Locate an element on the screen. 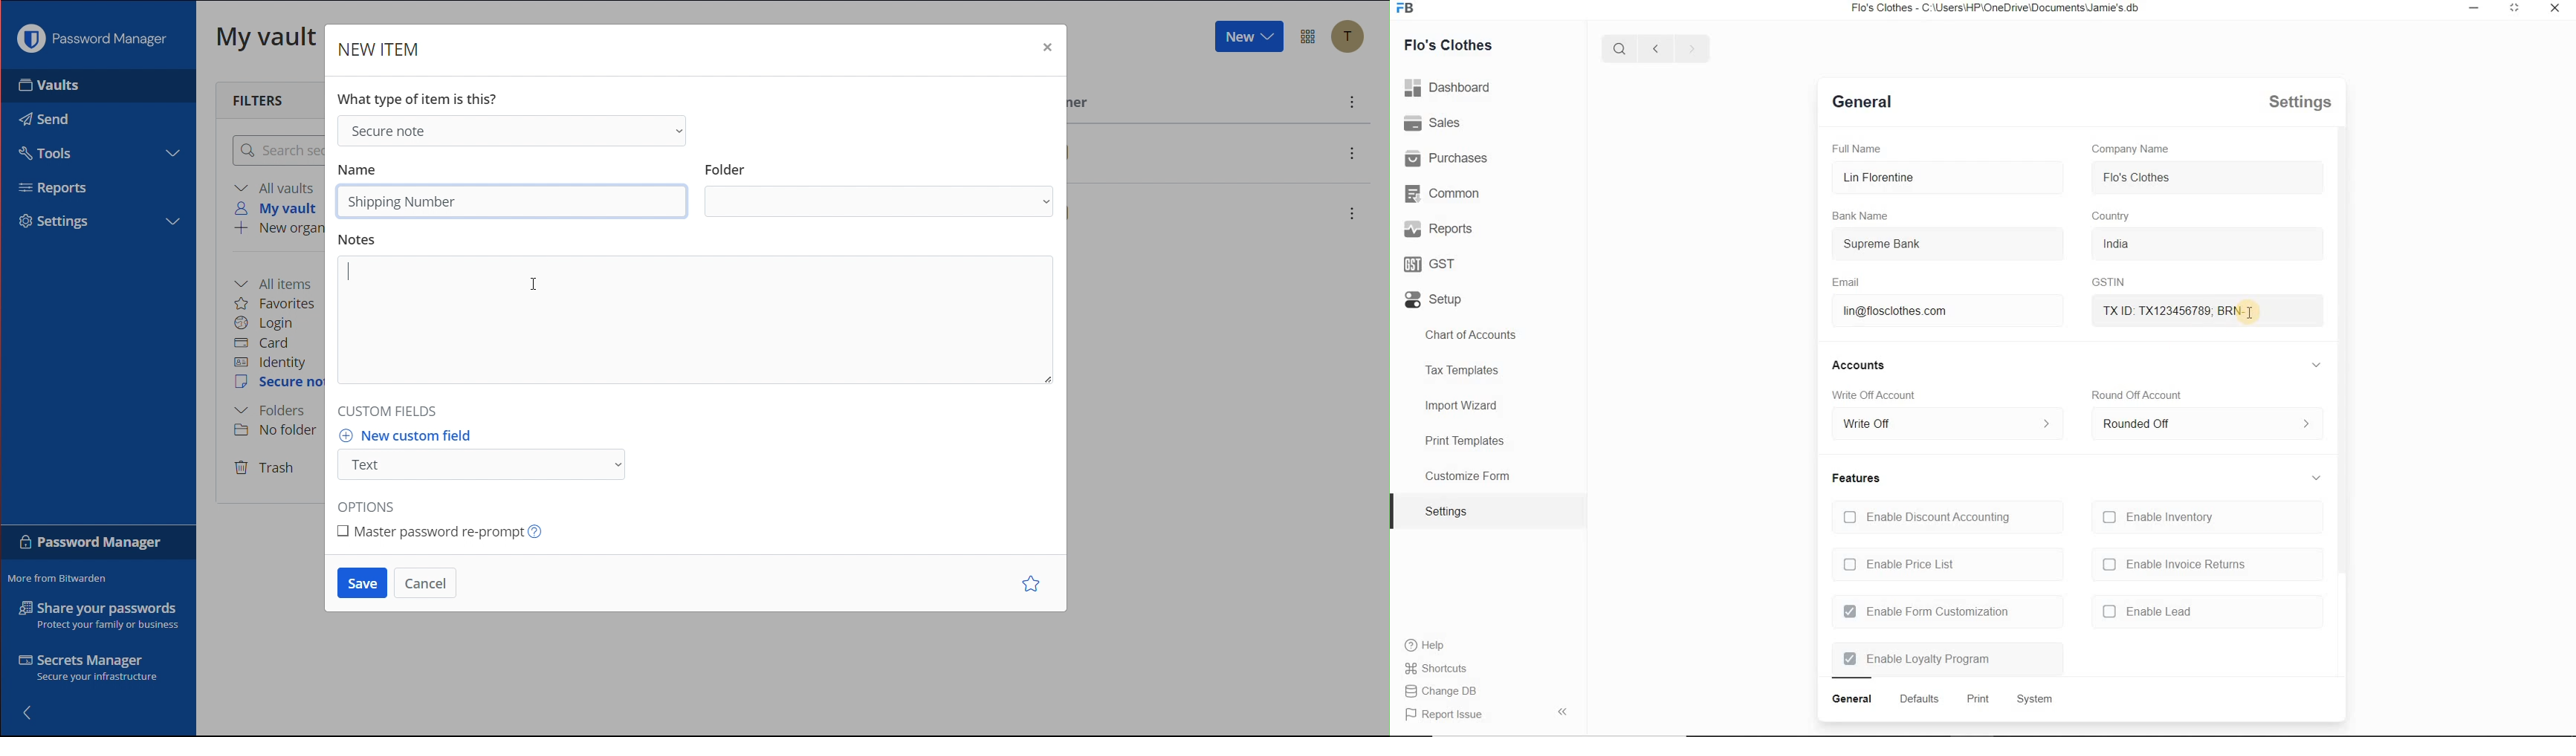 Image resolution: width=2576 pixels, height=756 pixels. Sales is located at coordinates (1435, 124).